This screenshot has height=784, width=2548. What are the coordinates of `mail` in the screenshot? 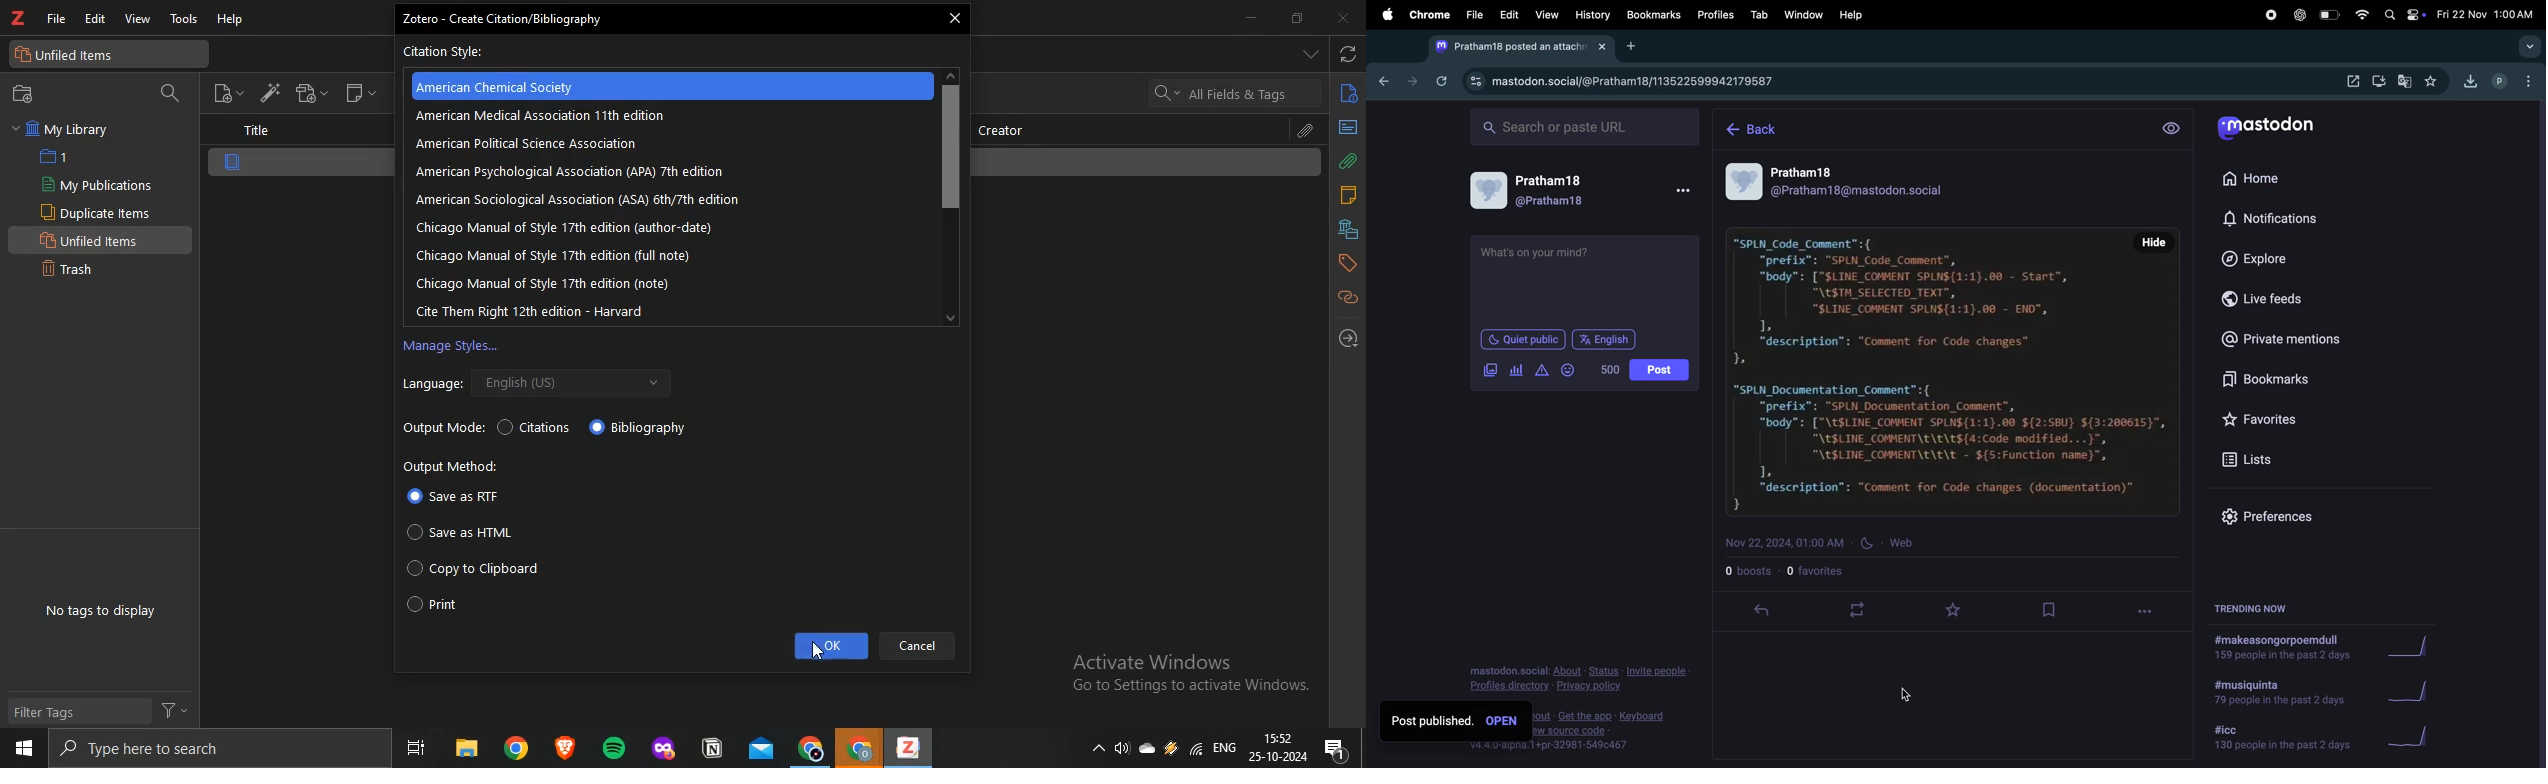 It's located at (763, 748).